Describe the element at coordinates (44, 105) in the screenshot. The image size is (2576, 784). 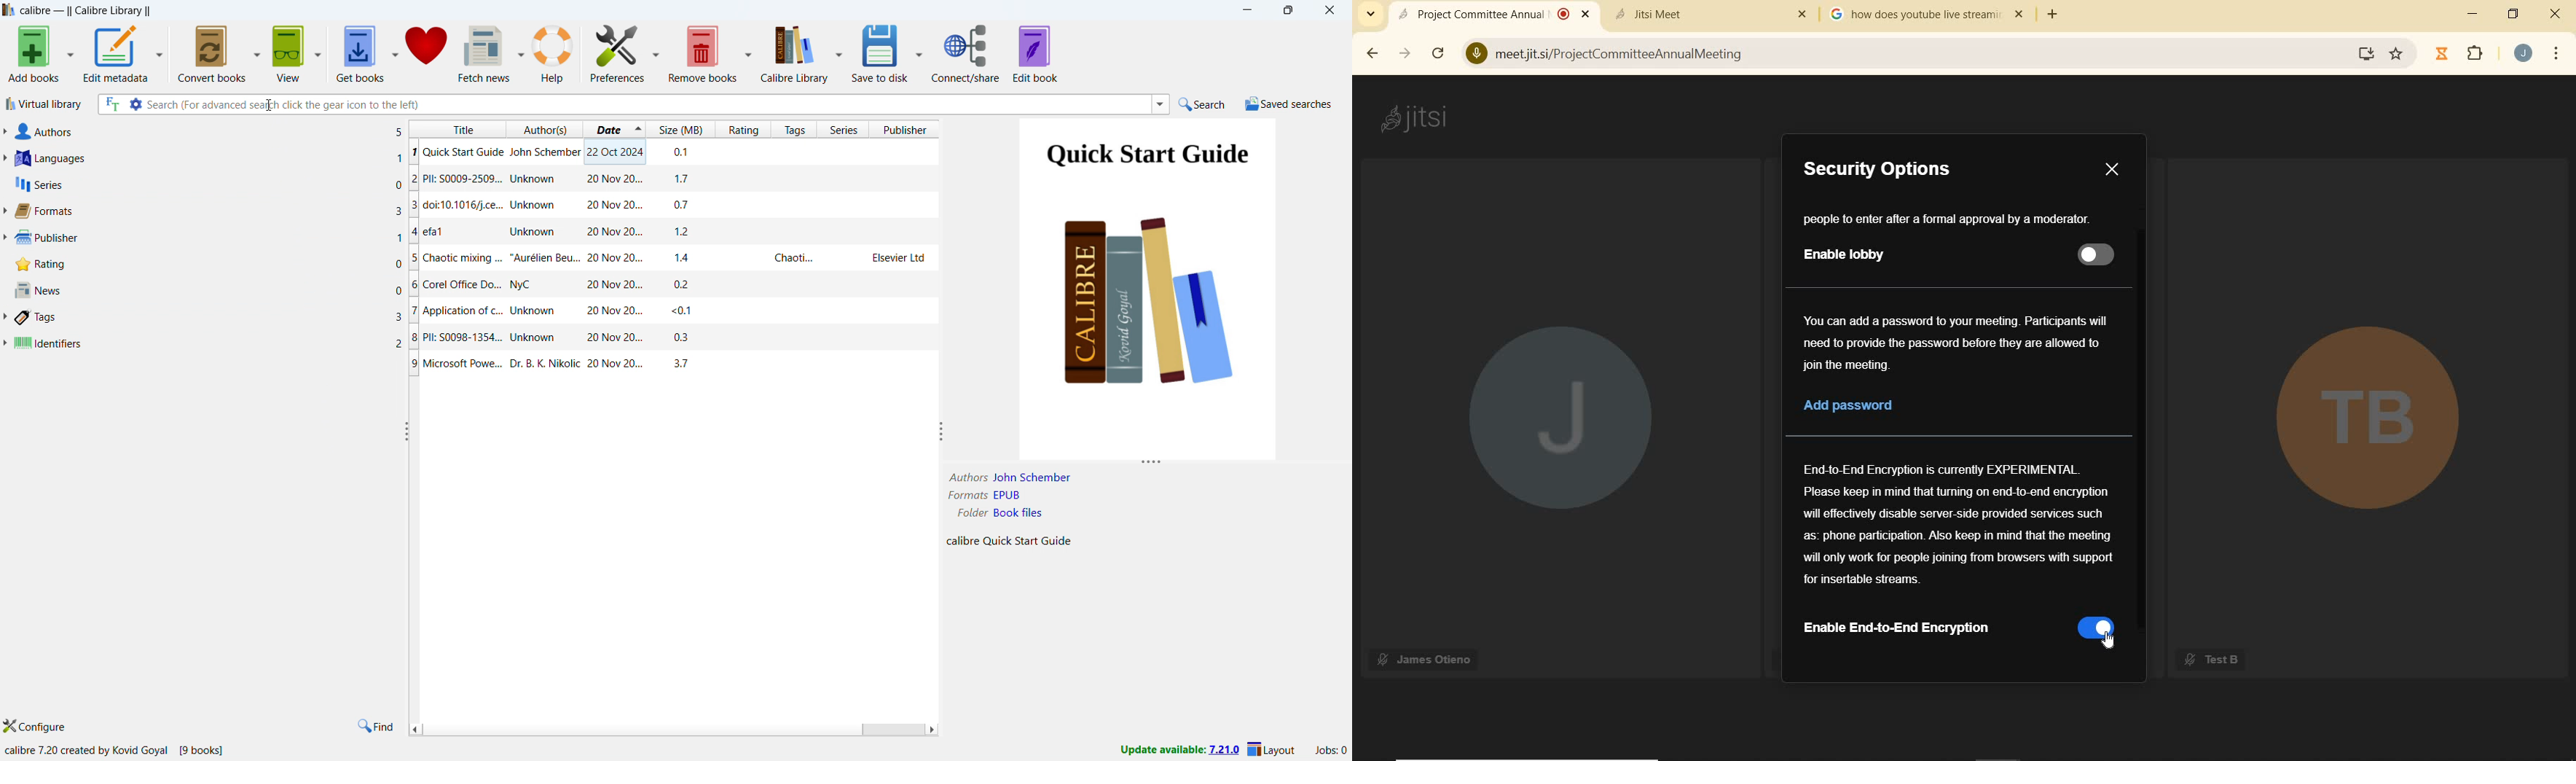
I see `virtual library` at that location.